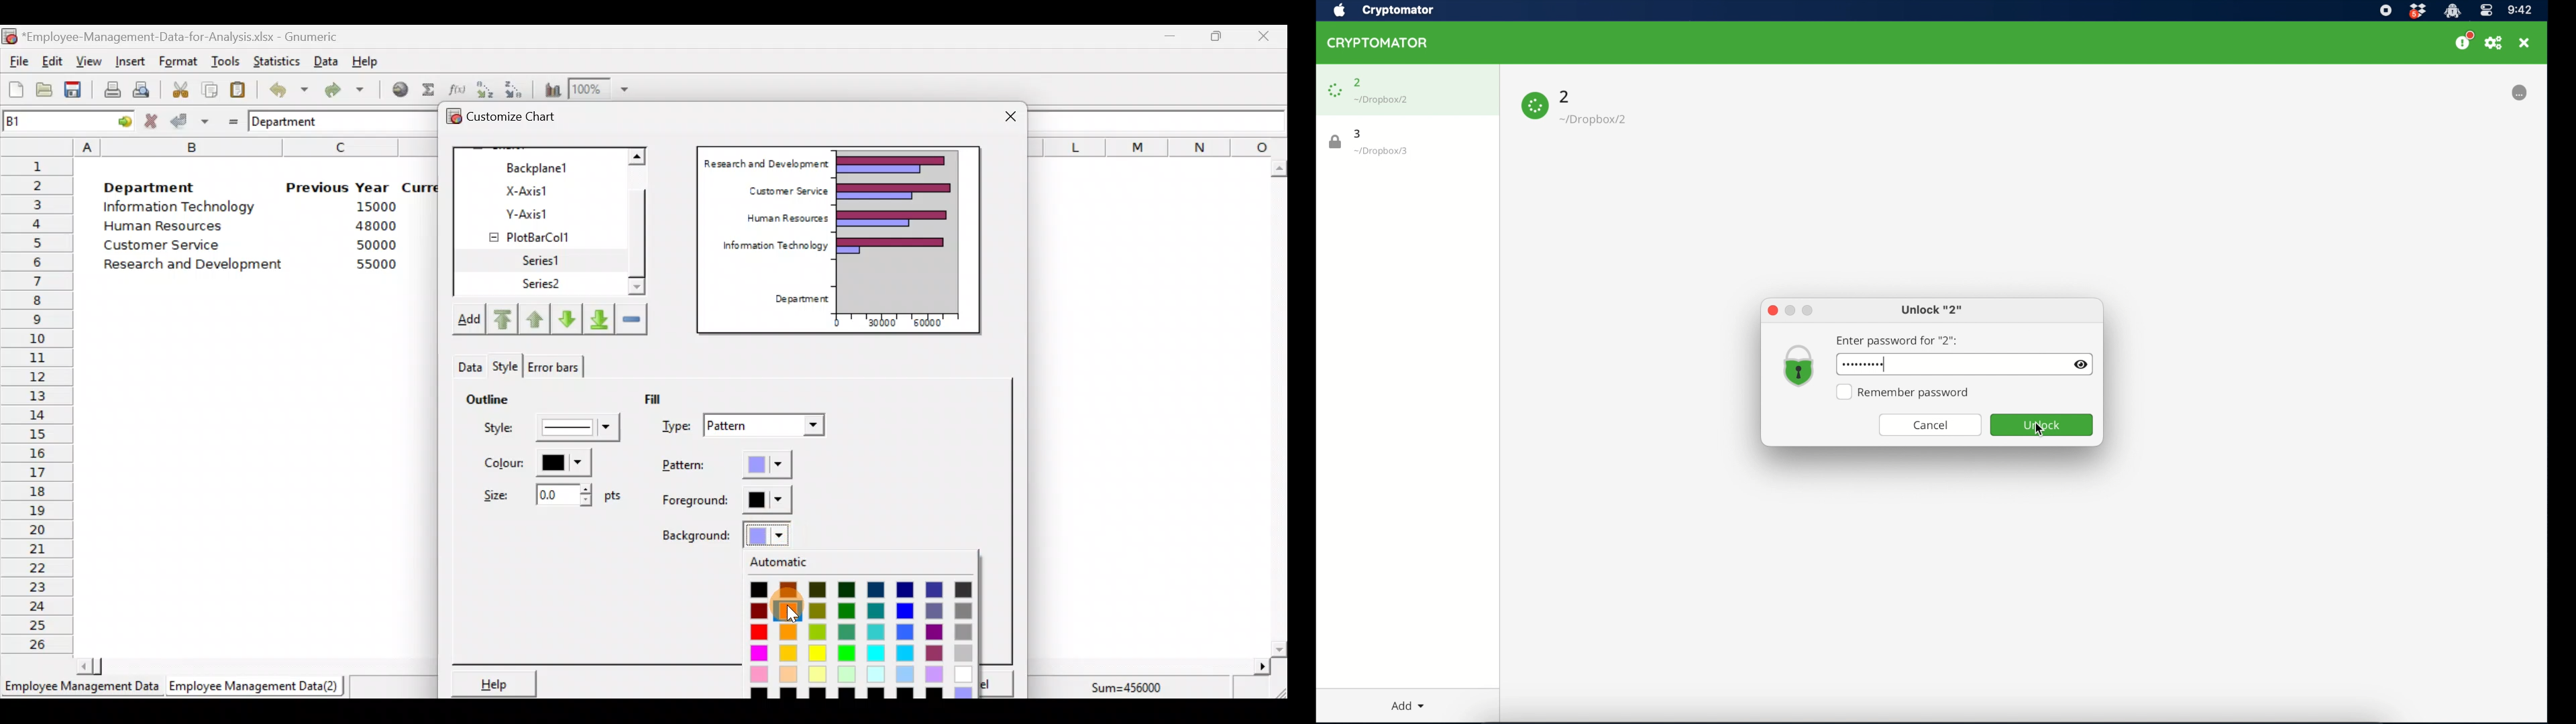  Describe the element at coordinates (548, 493) in the screenshot. I see `Size` at that location.